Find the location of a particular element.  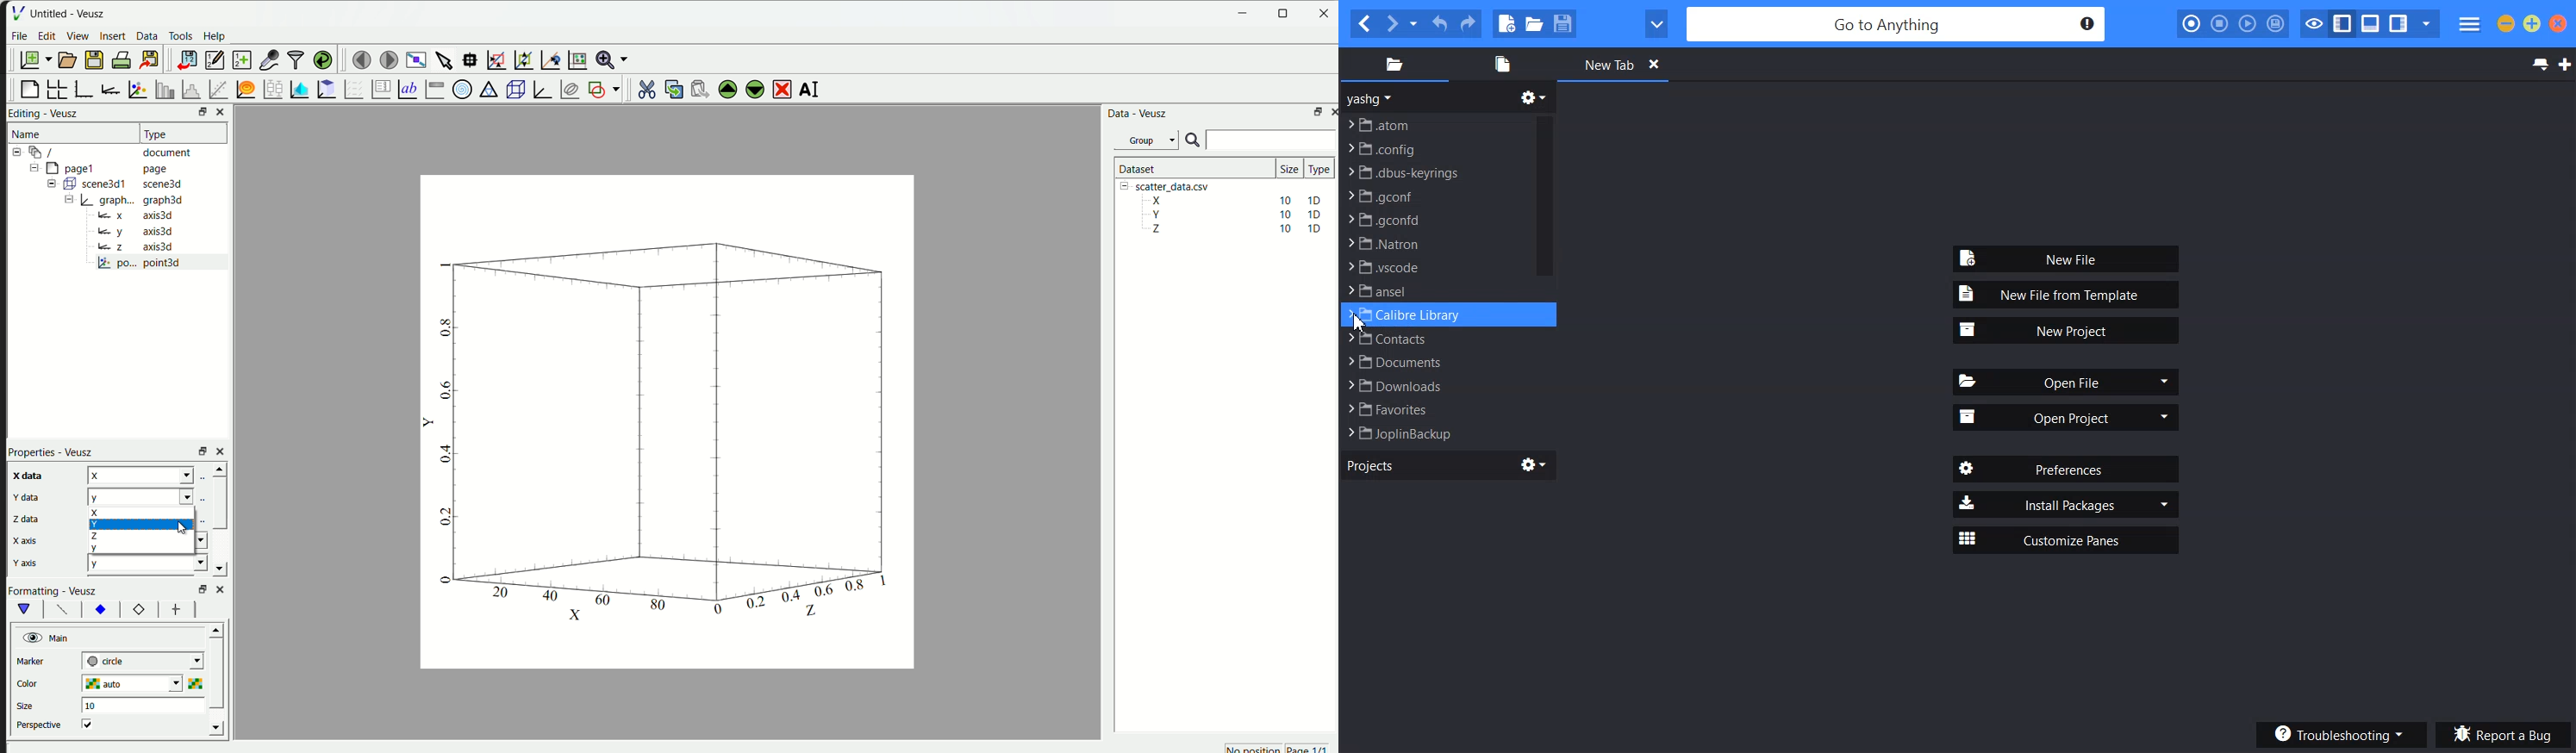

Open File is located at coordinates (2068, 382).